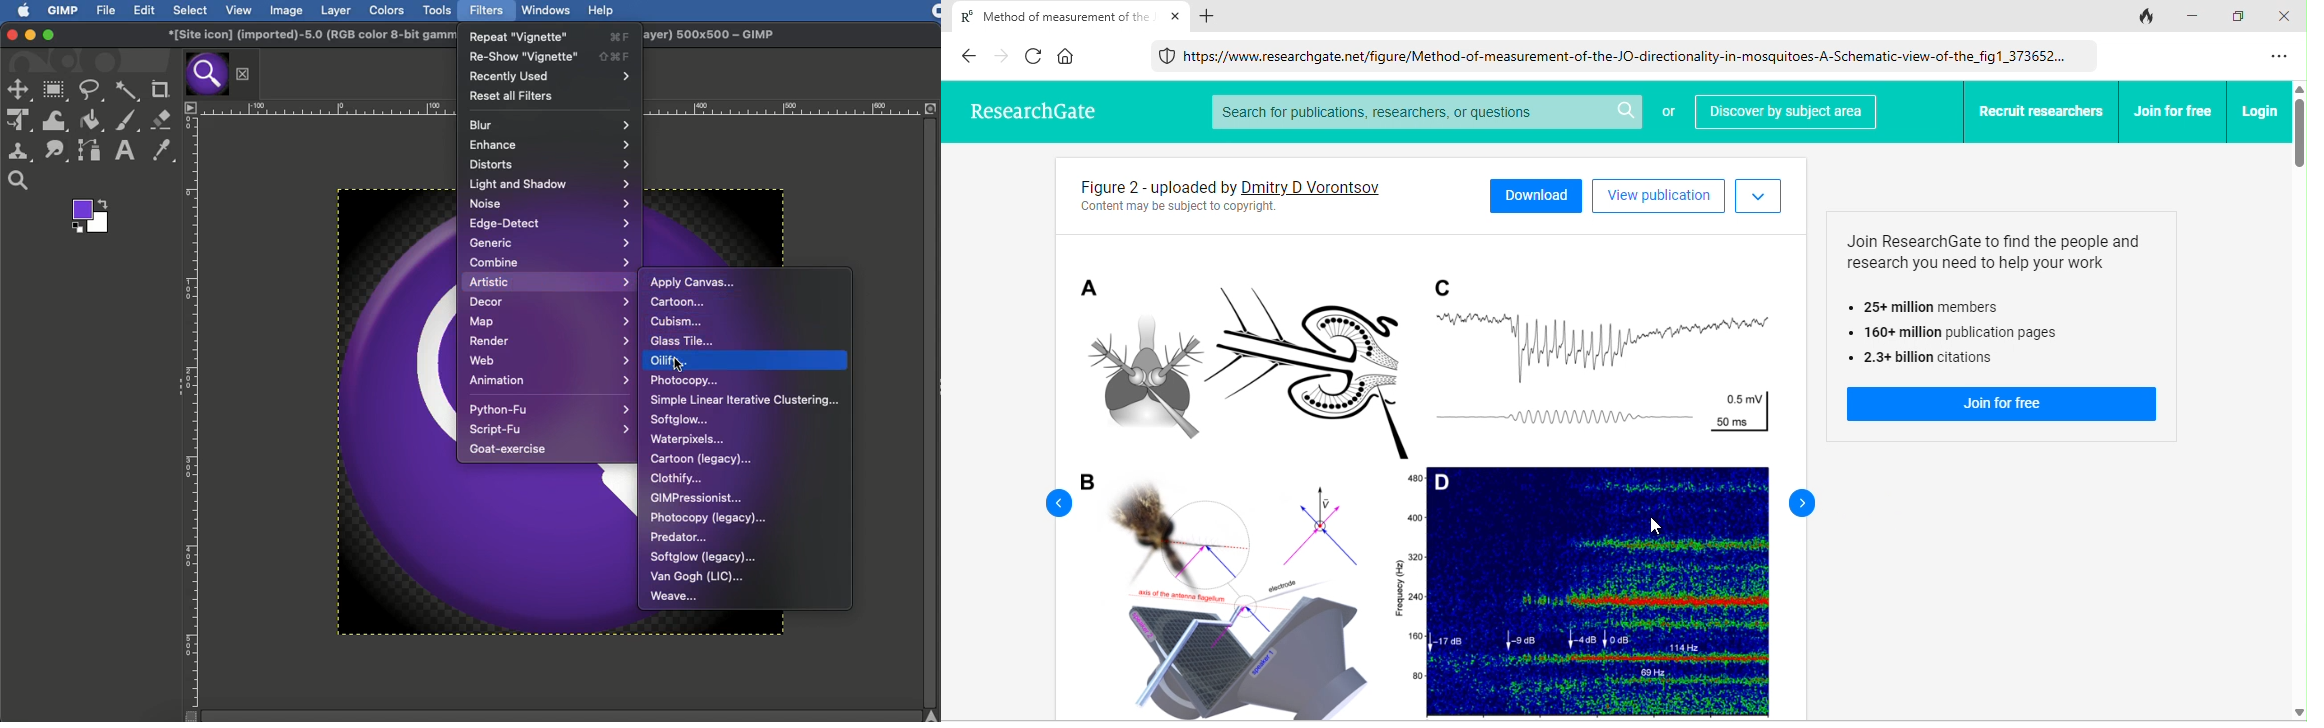 This screenshot has width=2324, height=728. I want to click on join for free, so click(2174, 111).